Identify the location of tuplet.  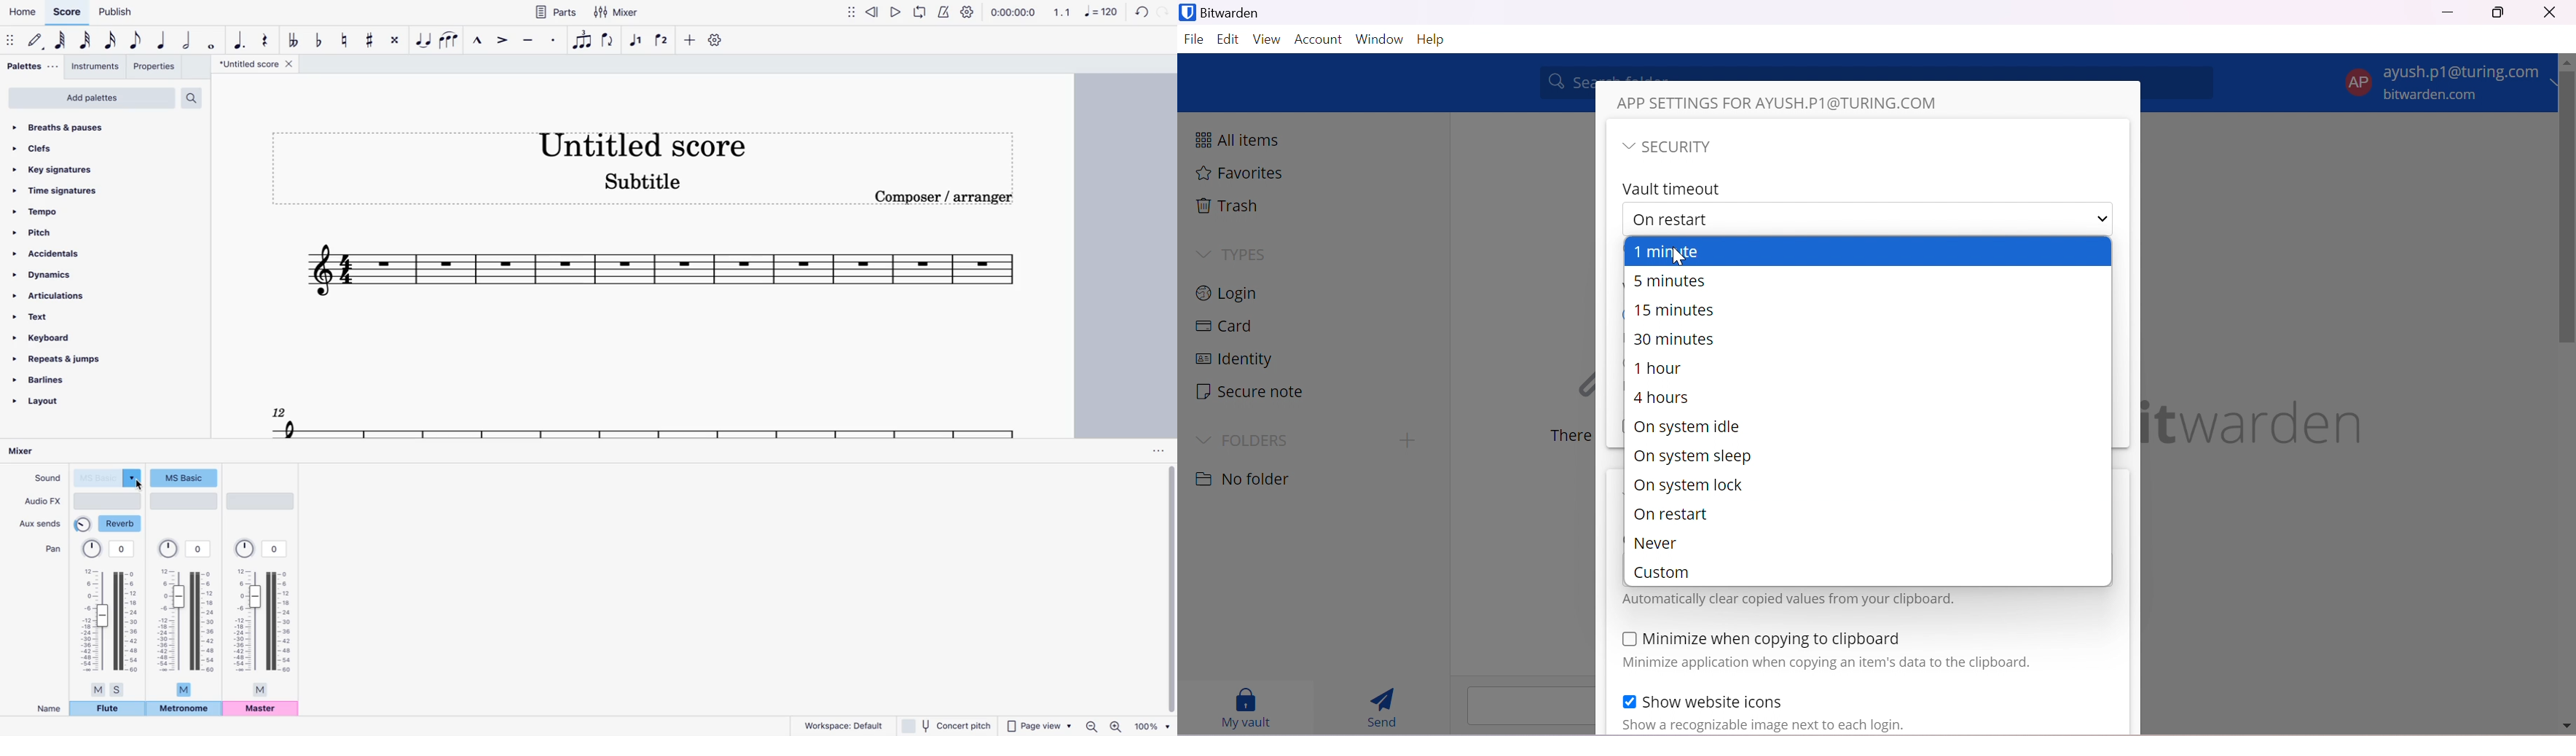
(583, 43).